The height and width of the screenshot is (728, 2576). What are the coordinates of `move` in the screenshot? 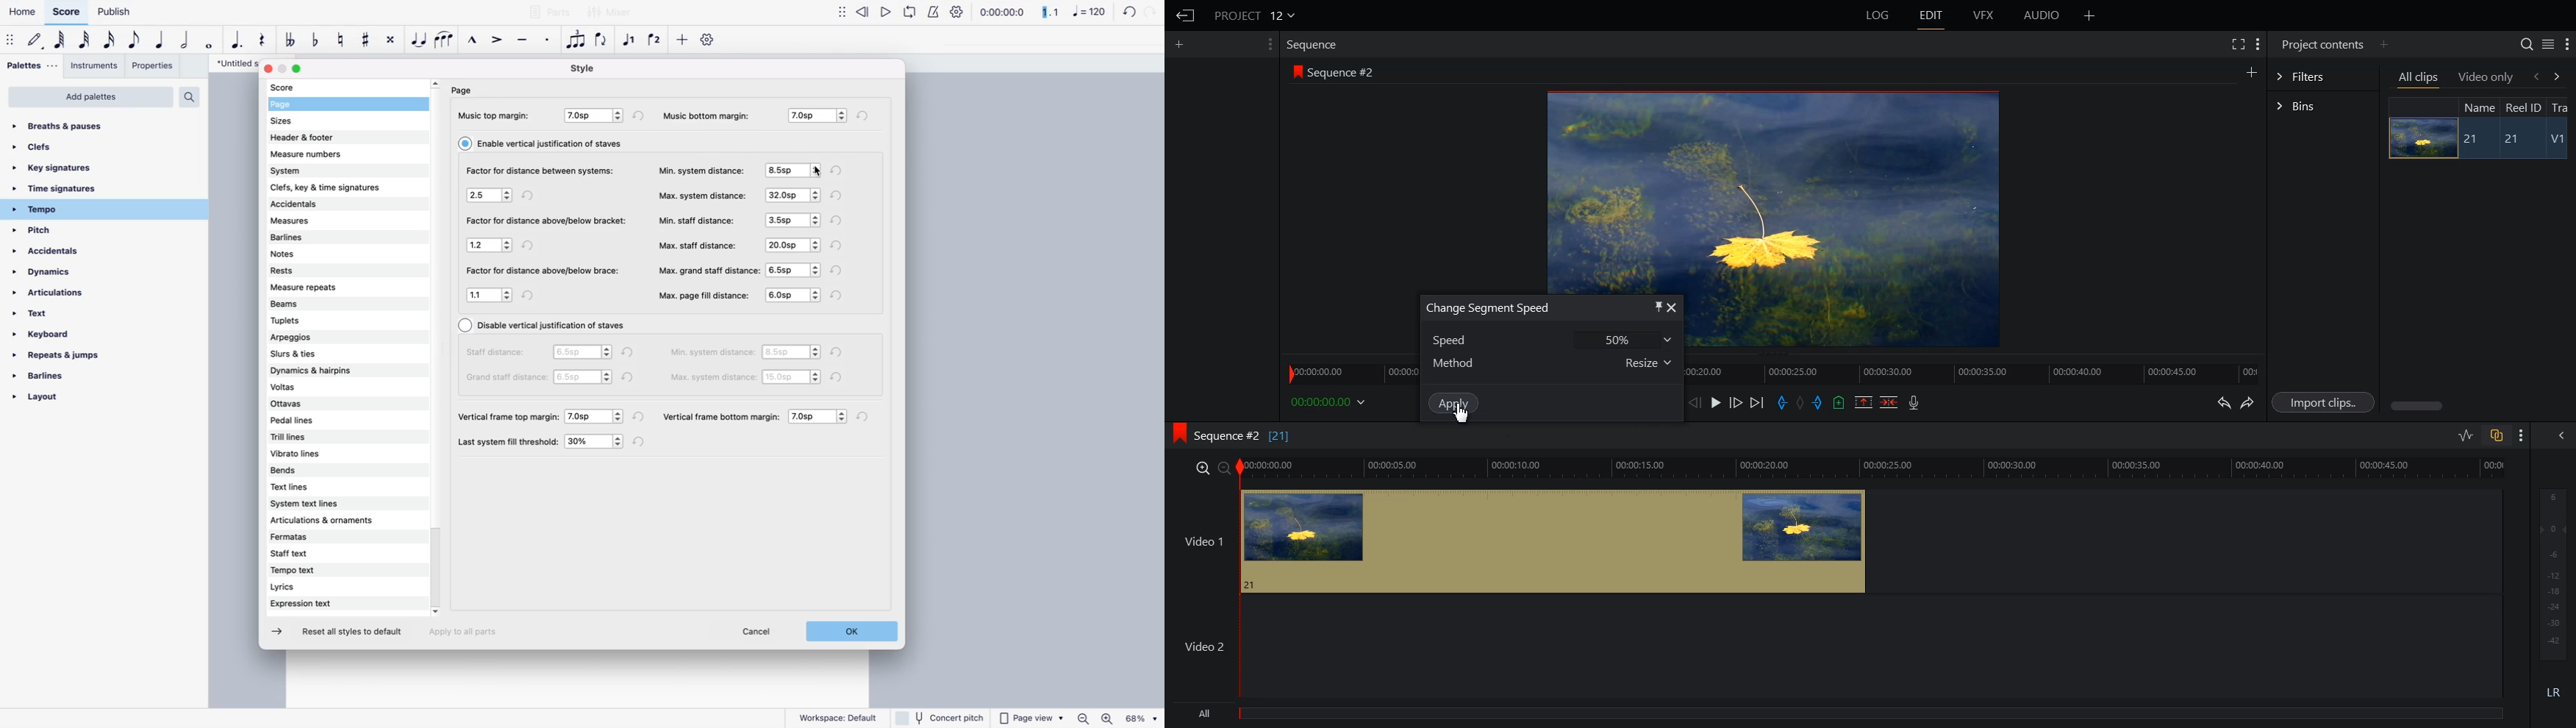 It's located at (11, 42).